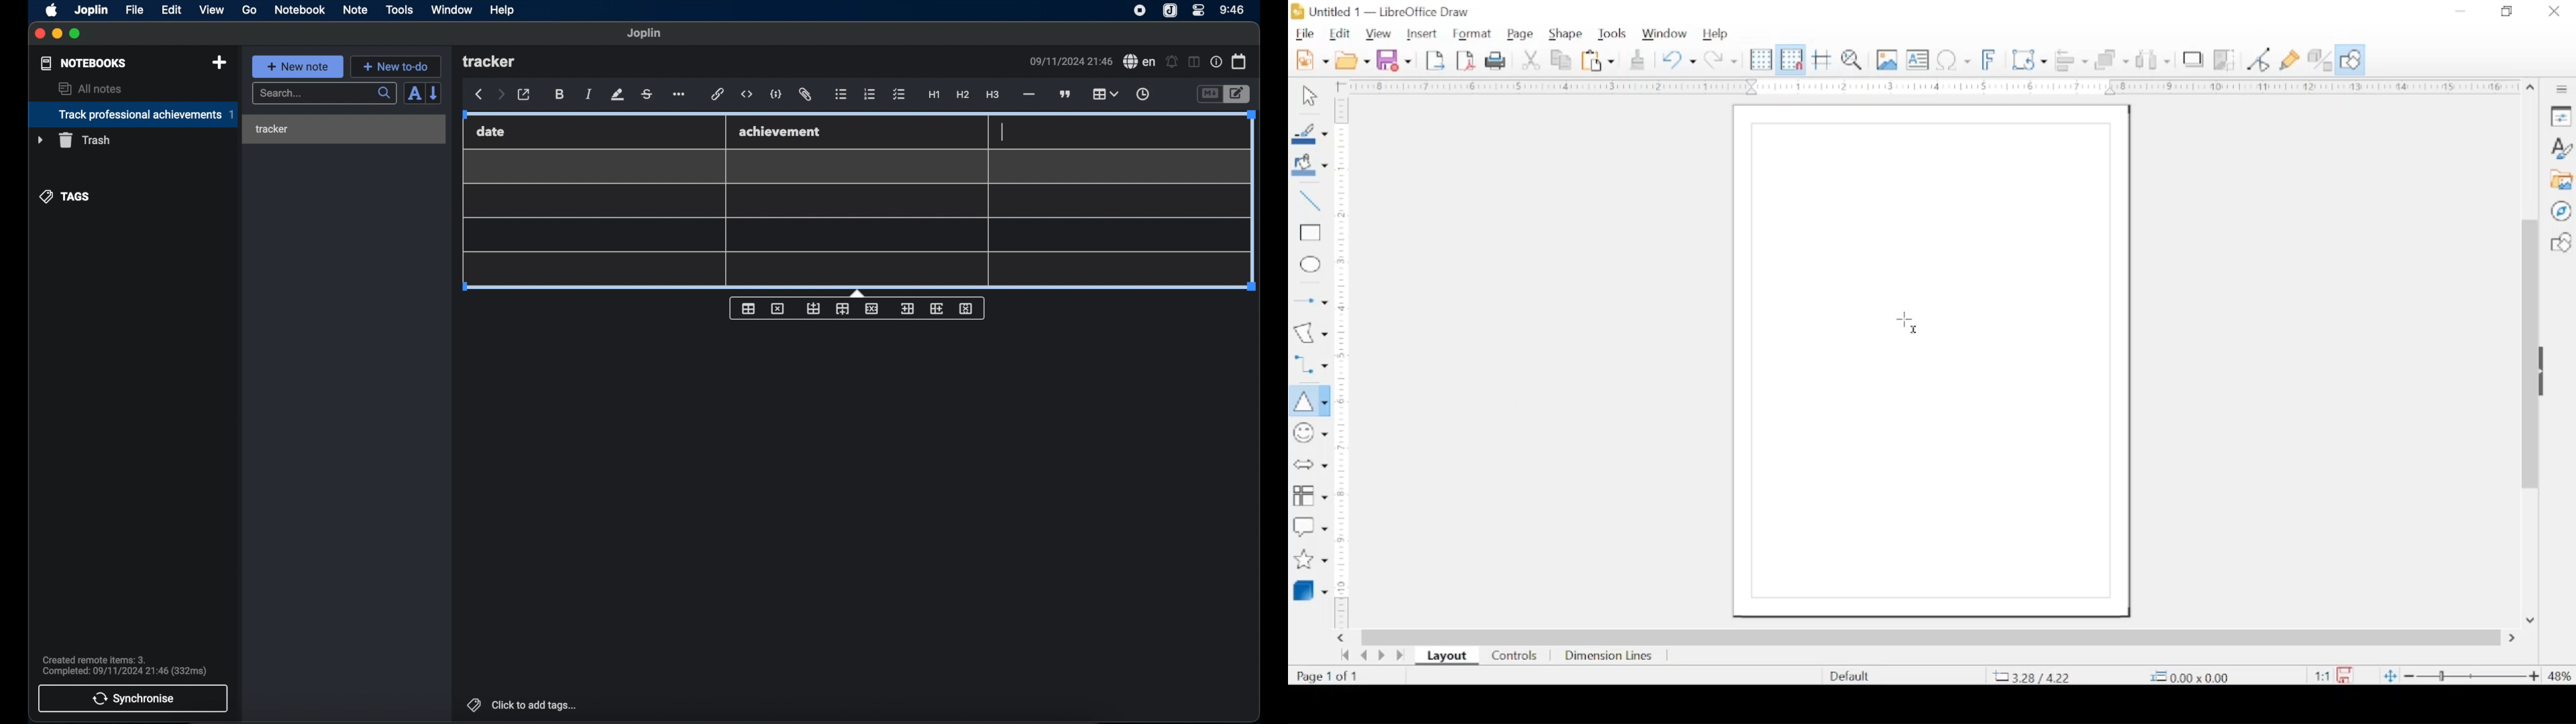 The height and width of the screenshot is (728, 2576). Describe the element at coordinates (2073, 59) in the screenshot. I see `align` at that location.